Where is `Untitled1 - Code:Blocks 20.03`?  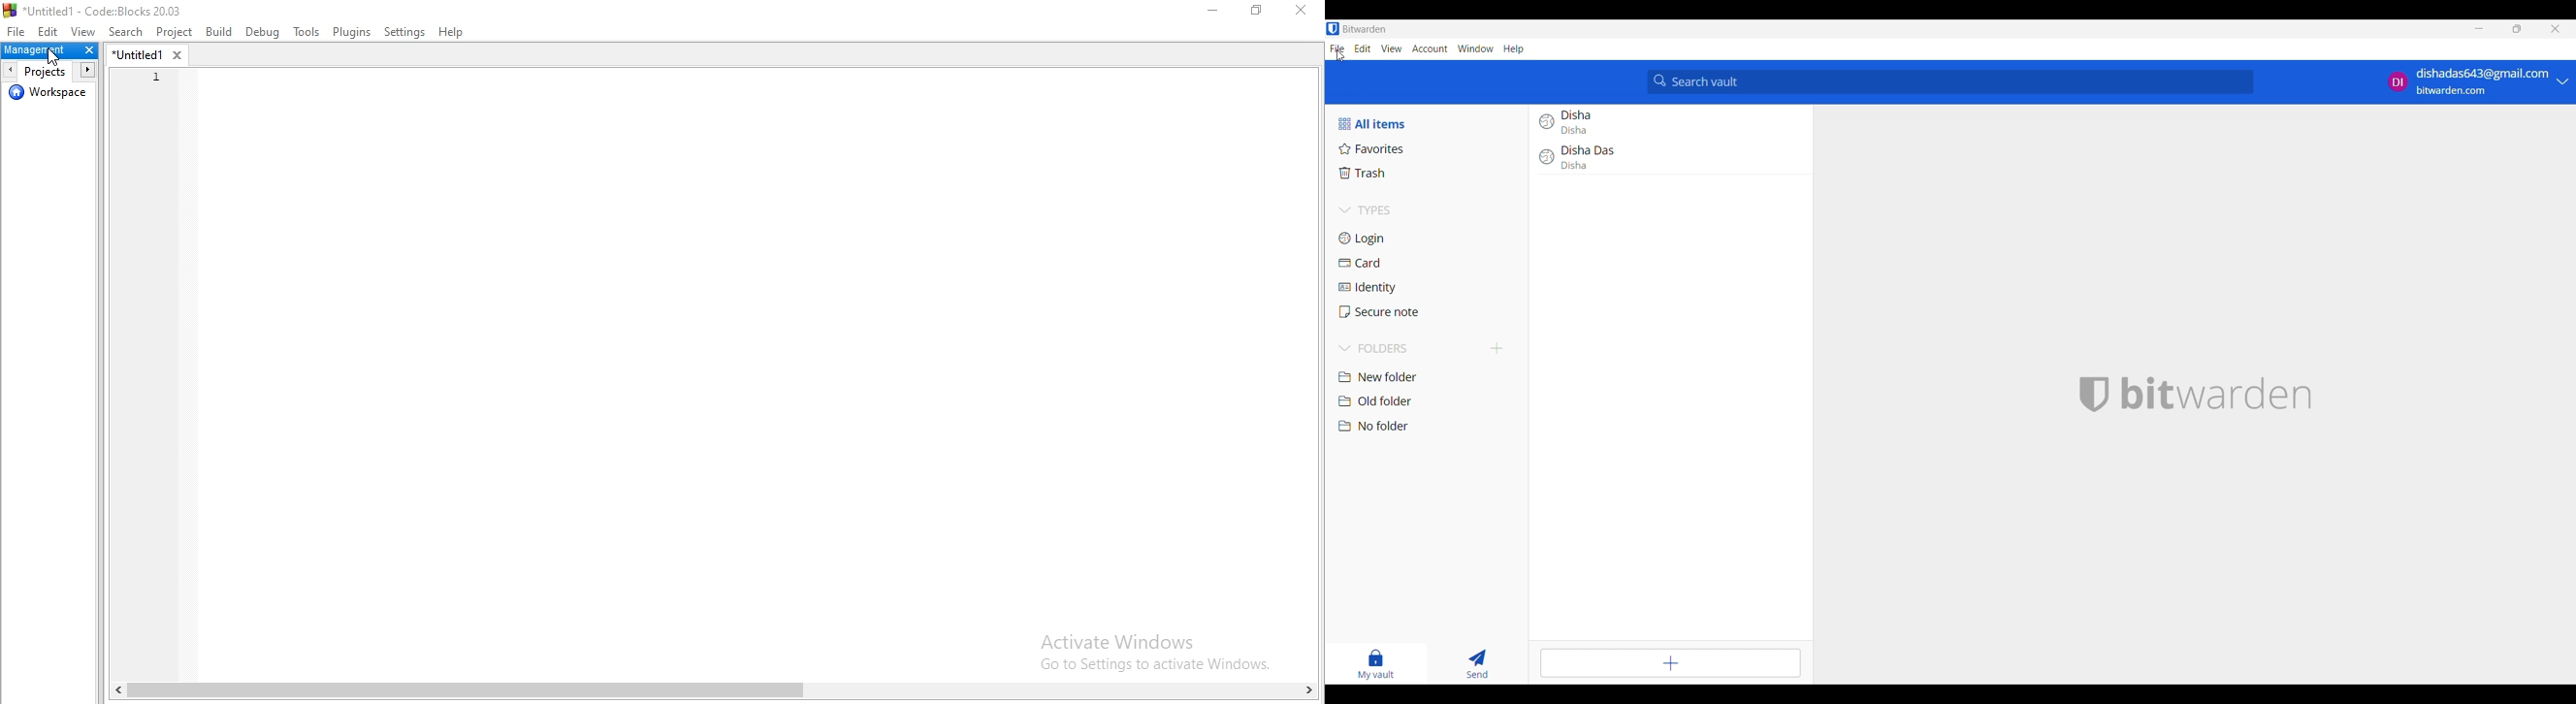 Untitled1 - Code:Blocks 20.03 is located at coordinates (97, 9).